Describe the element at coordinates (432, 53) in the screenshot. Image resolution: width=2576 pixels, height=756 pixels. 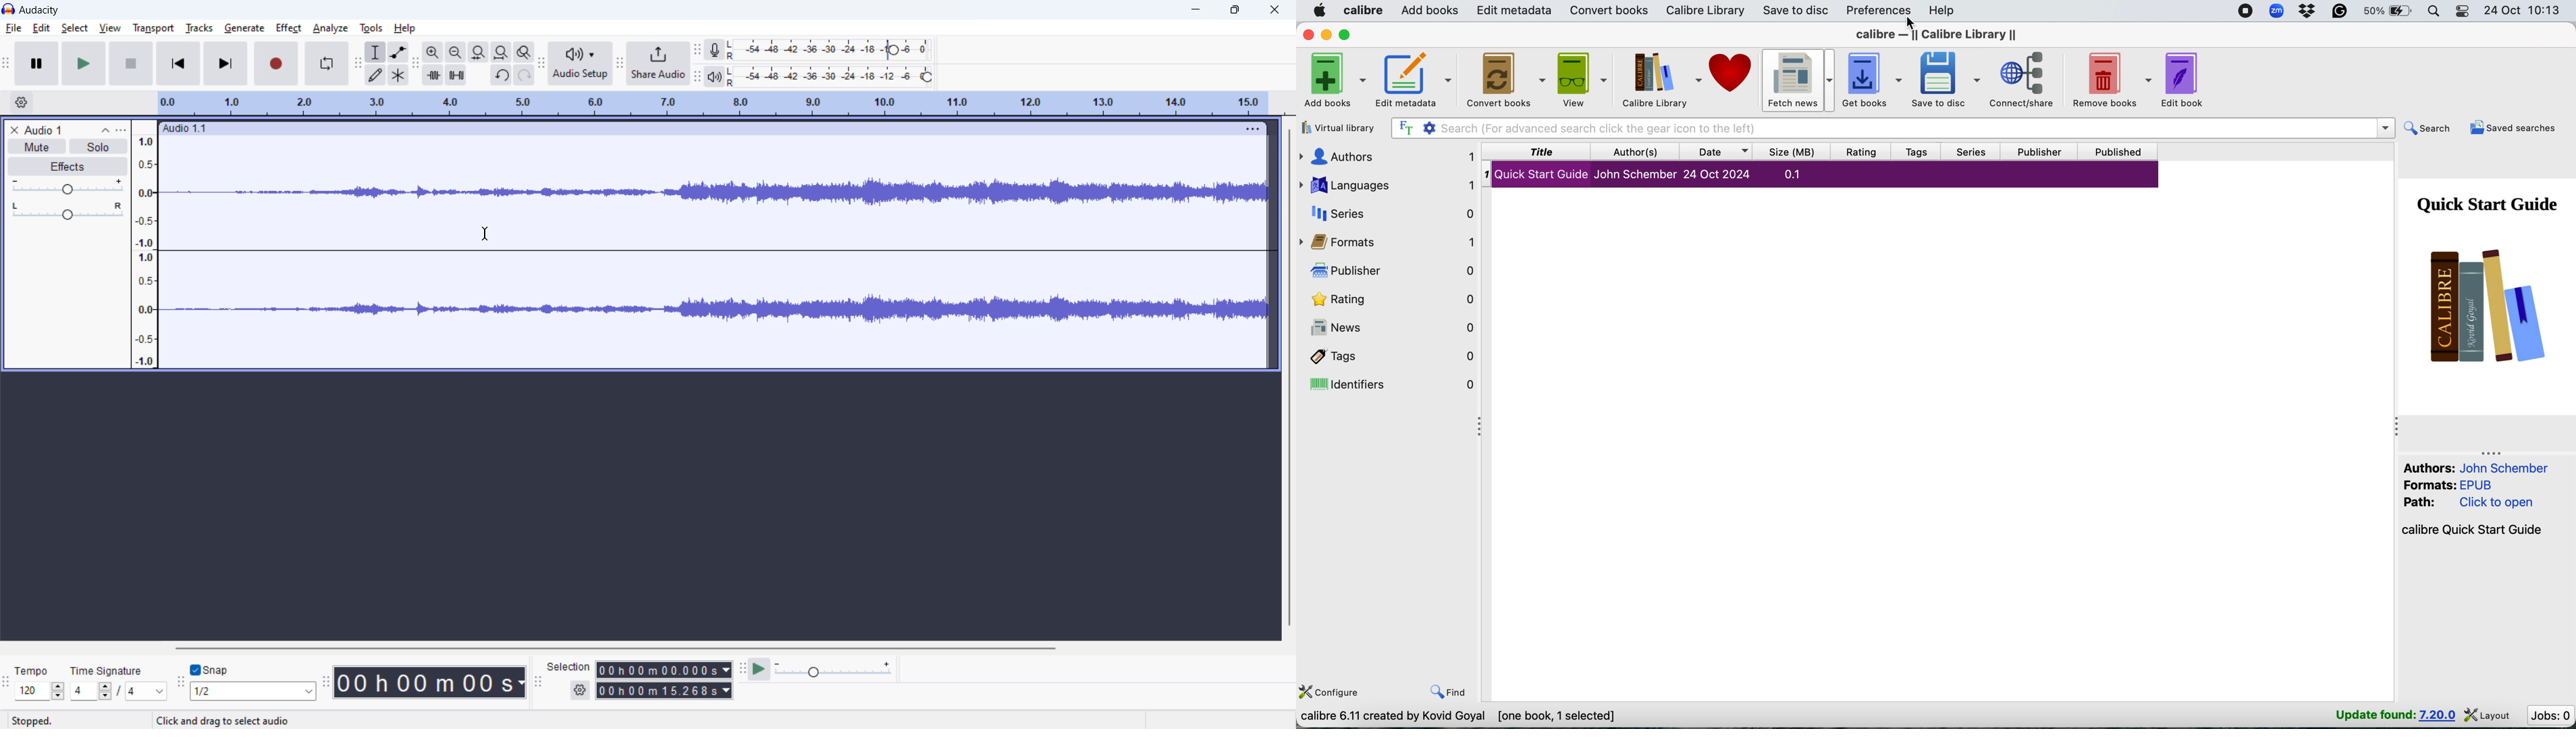
I see `zoom in` at that location.